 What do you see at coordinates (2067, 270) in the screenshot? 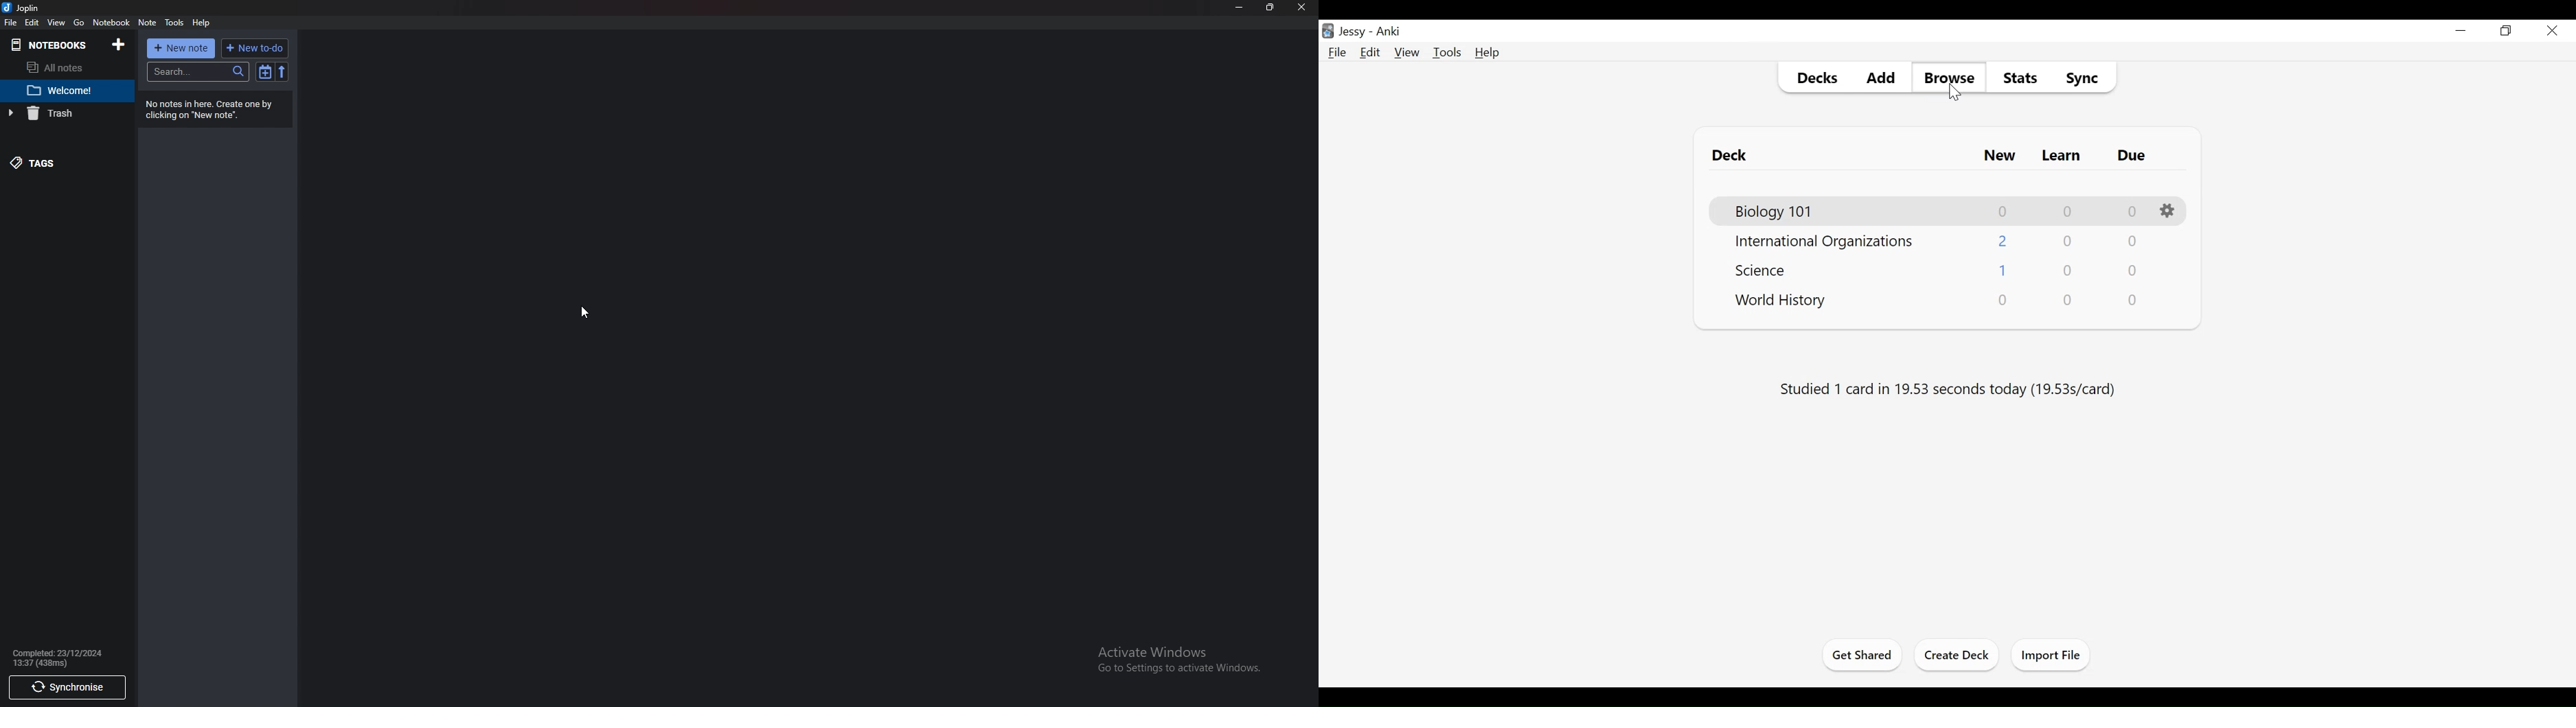
I see `Learn Card Count` at bounding box center [2067, 270].